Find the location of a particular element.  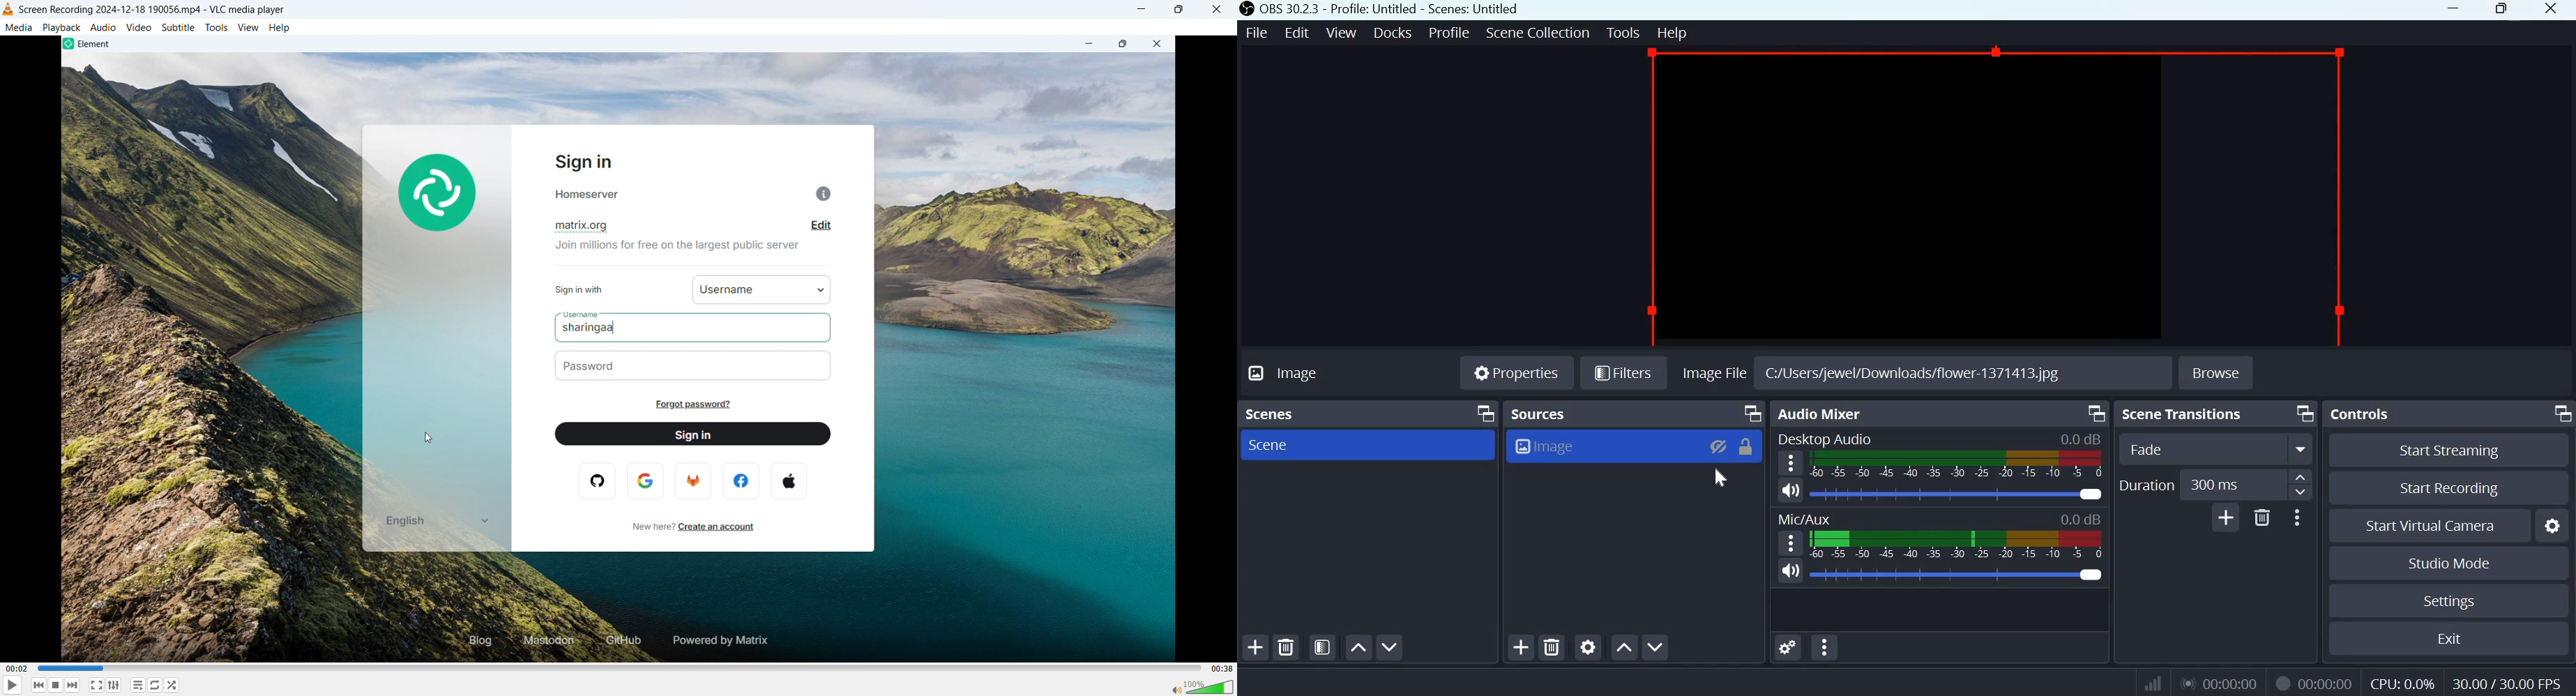

edit duration is located at coordinates (2227, 485).